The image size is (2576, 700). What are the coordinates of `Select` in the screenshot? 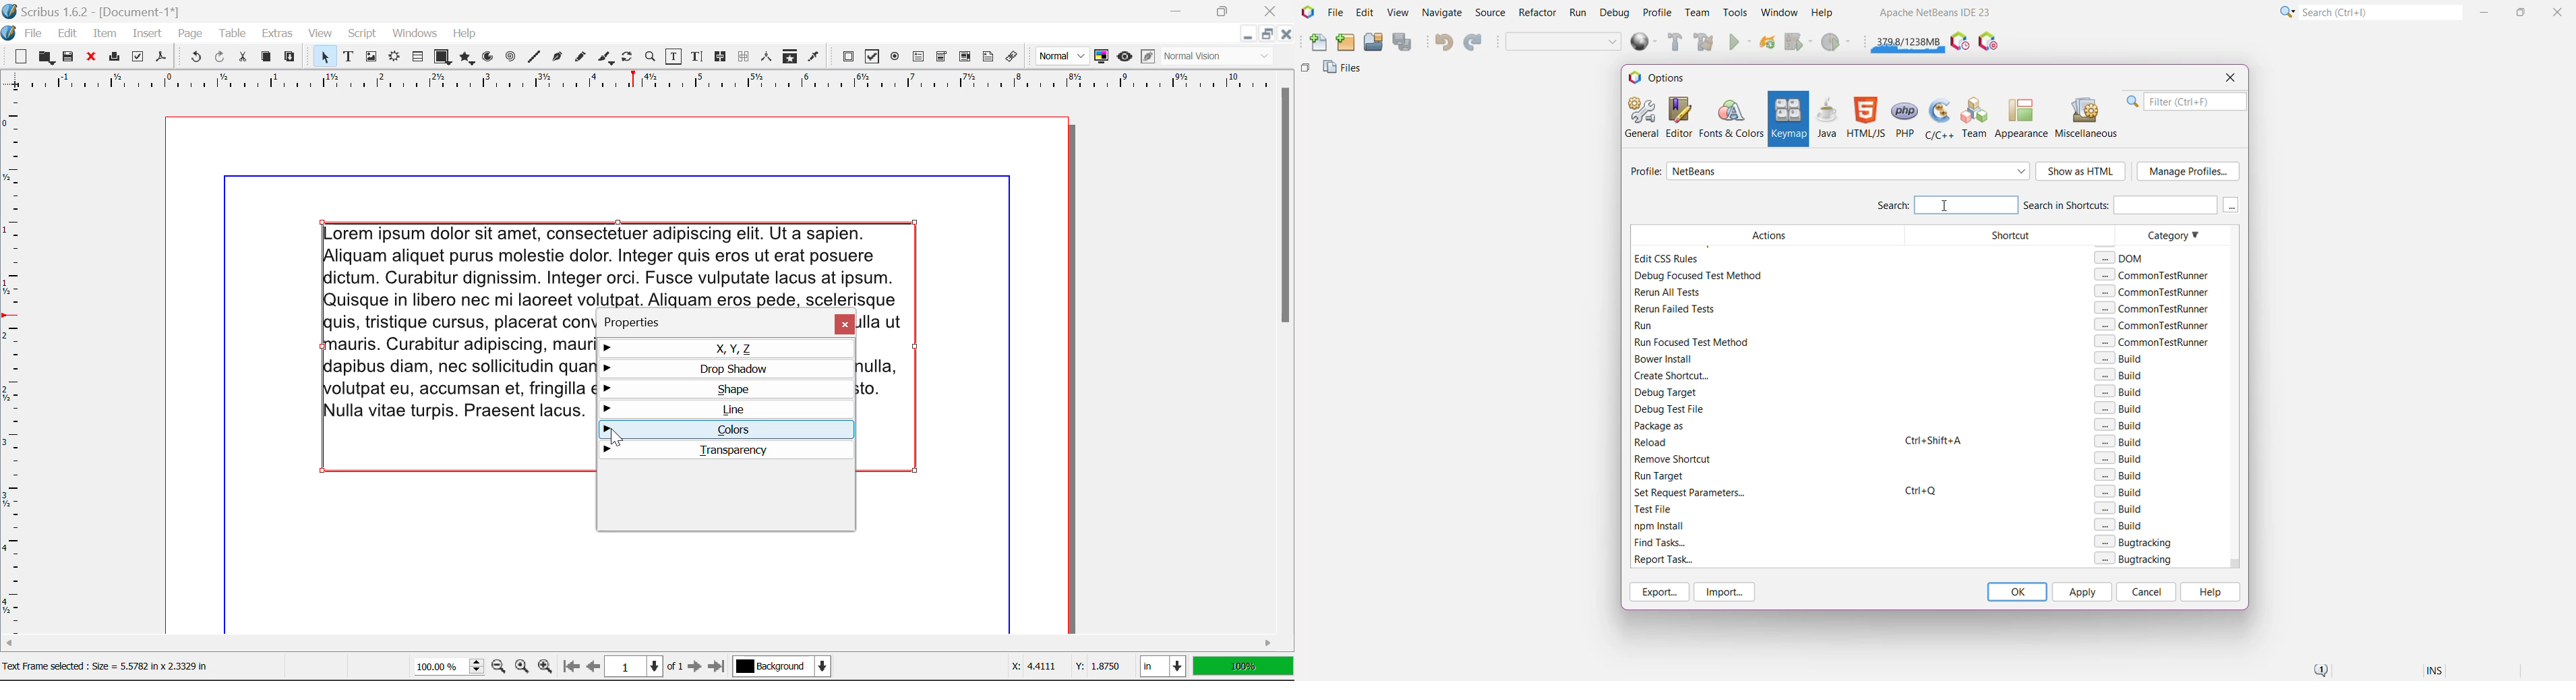 It's located at (324, 57).